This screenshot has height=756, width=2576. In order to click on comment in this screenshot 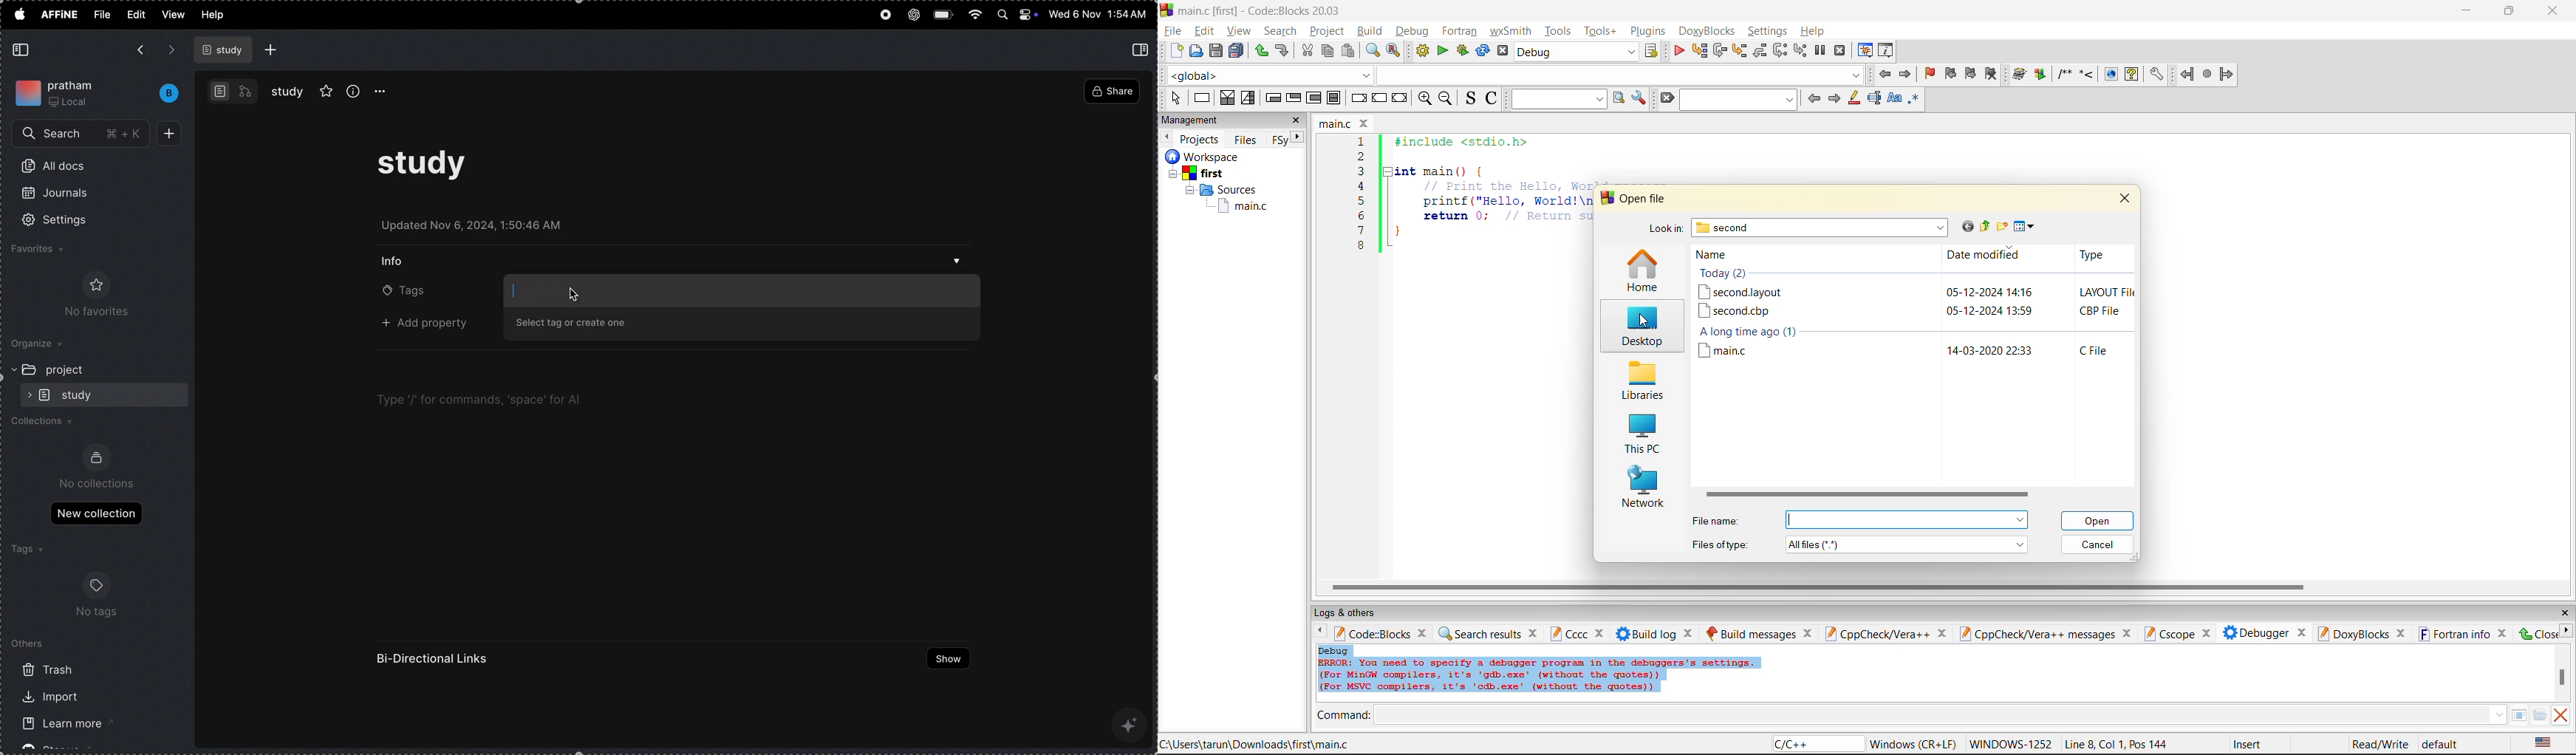, I will do `click(2064, 74)`.